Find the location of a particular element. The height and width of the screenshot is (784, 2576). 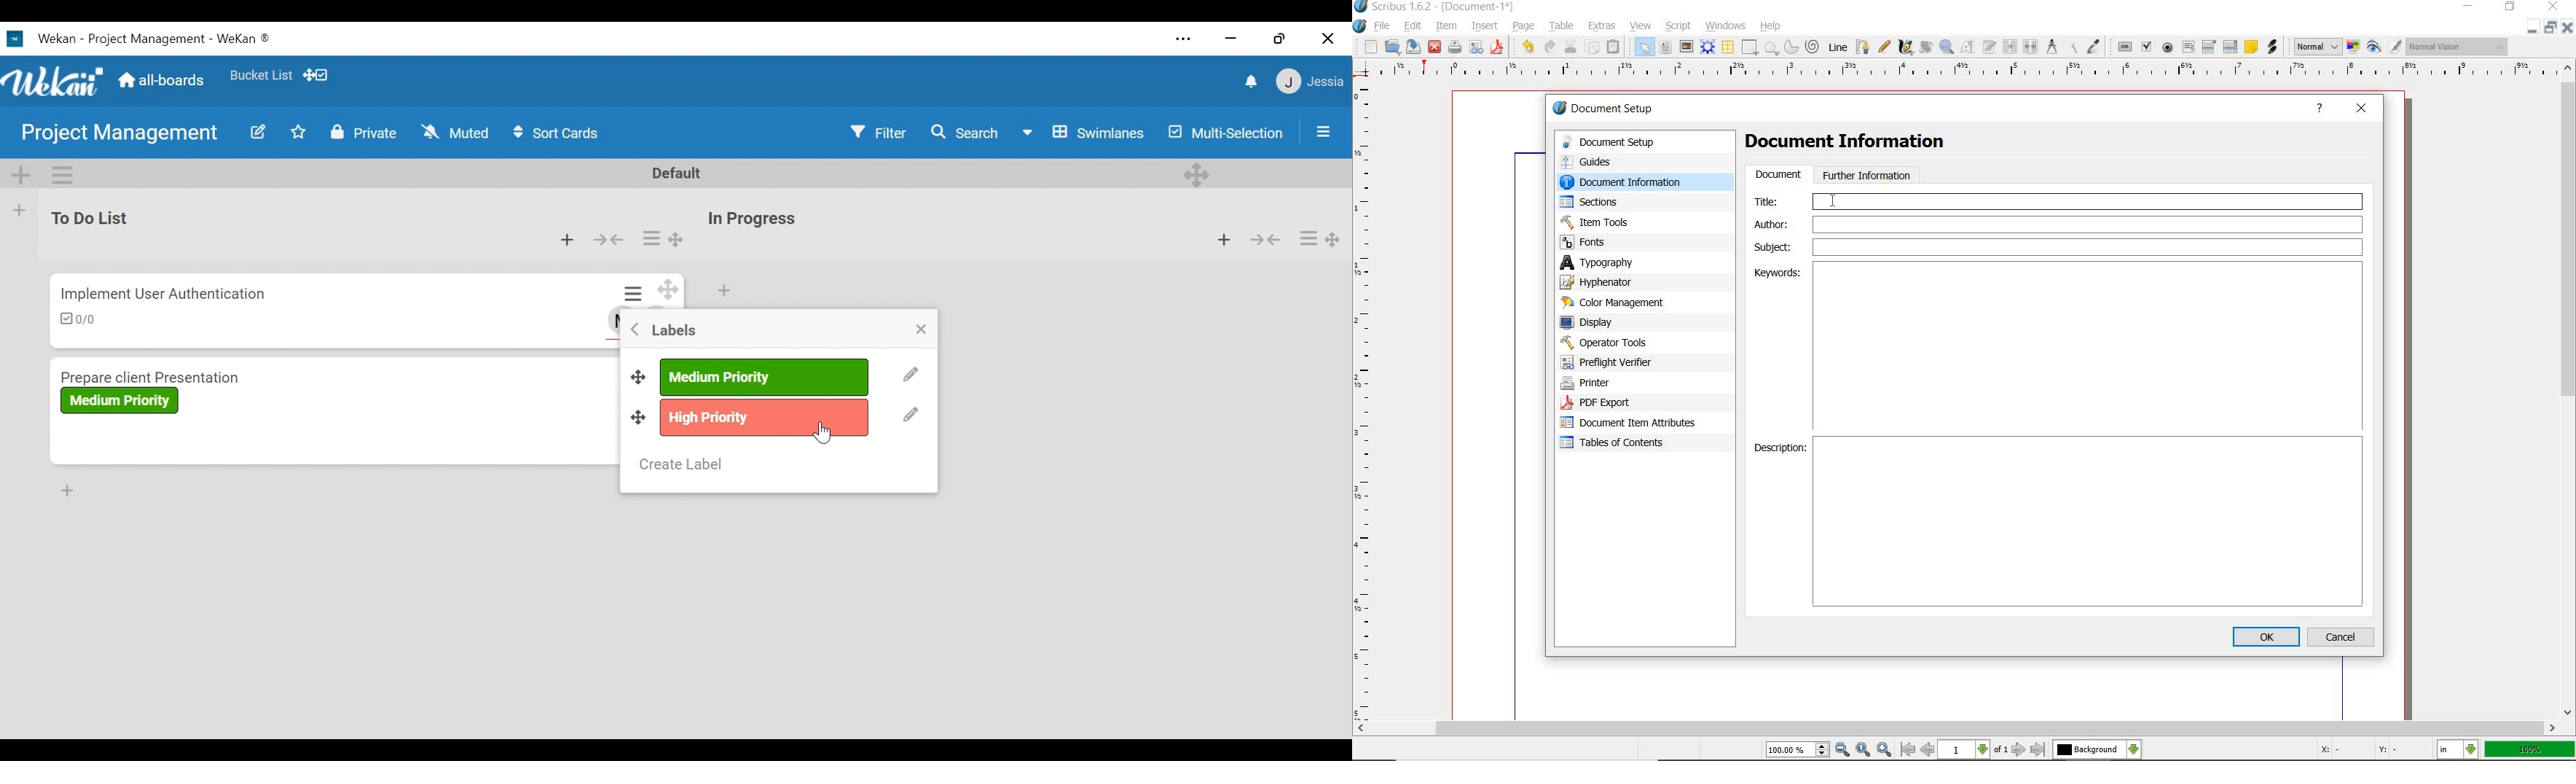

Description is located at coordinates (2089, 521).